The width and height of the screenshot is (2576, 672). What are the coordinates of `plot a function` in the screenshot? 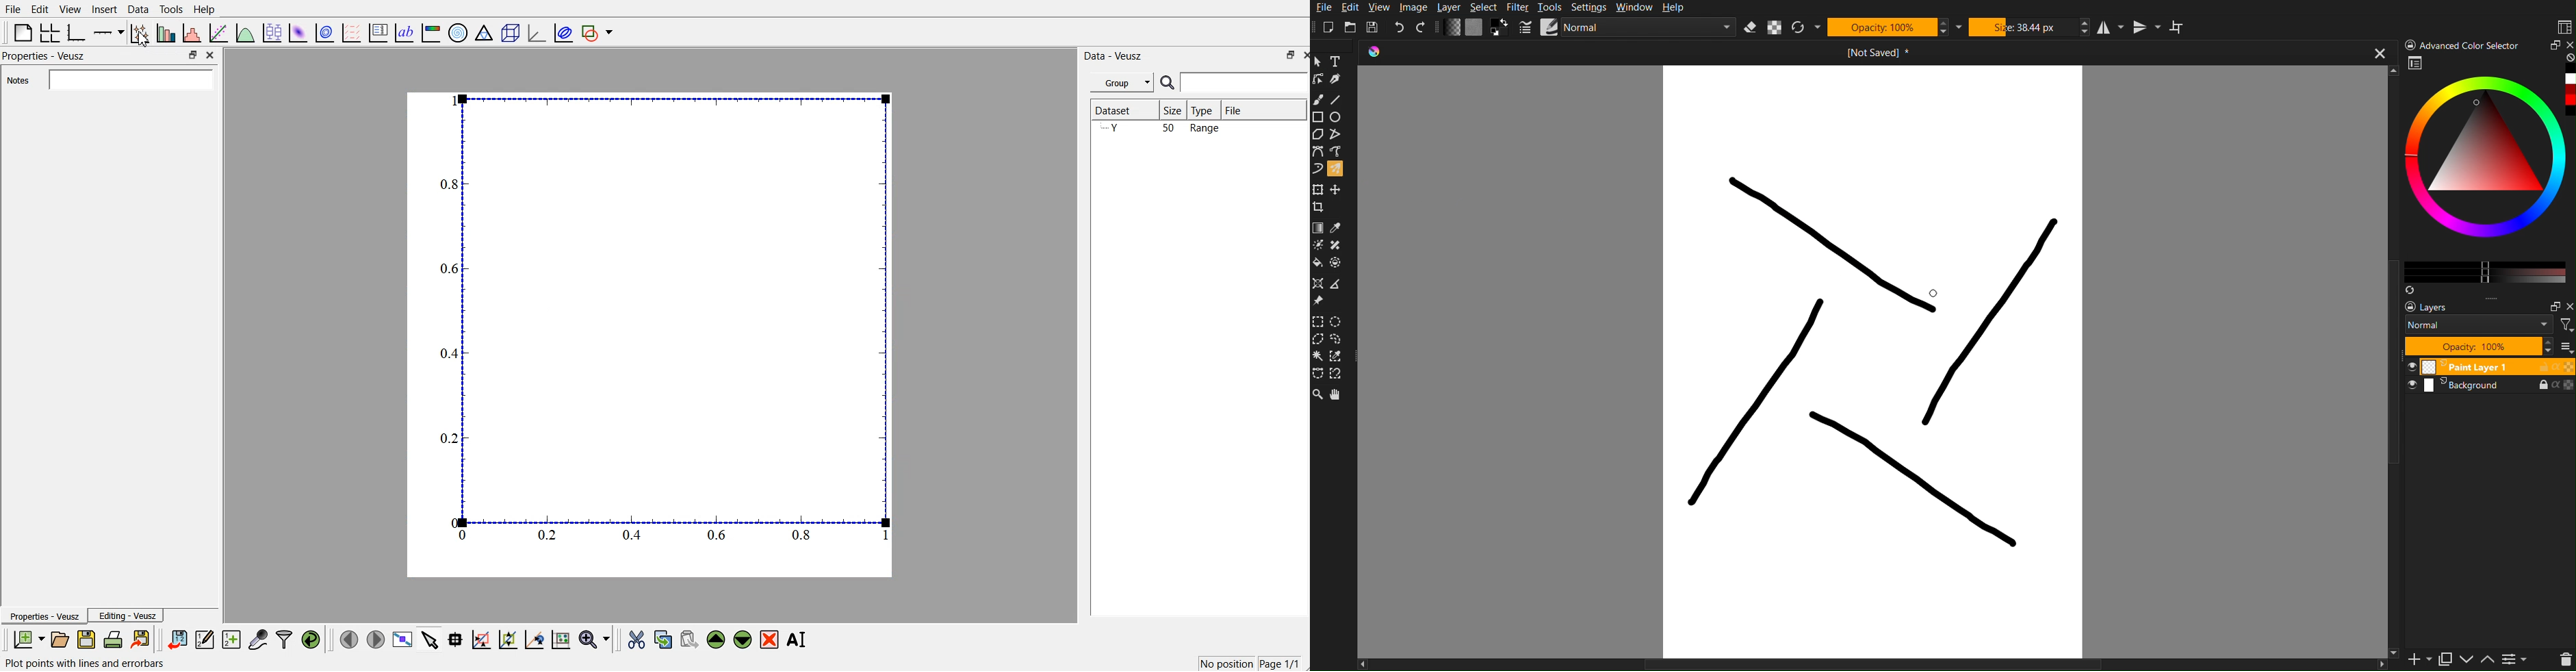 It's located at (246, 31).